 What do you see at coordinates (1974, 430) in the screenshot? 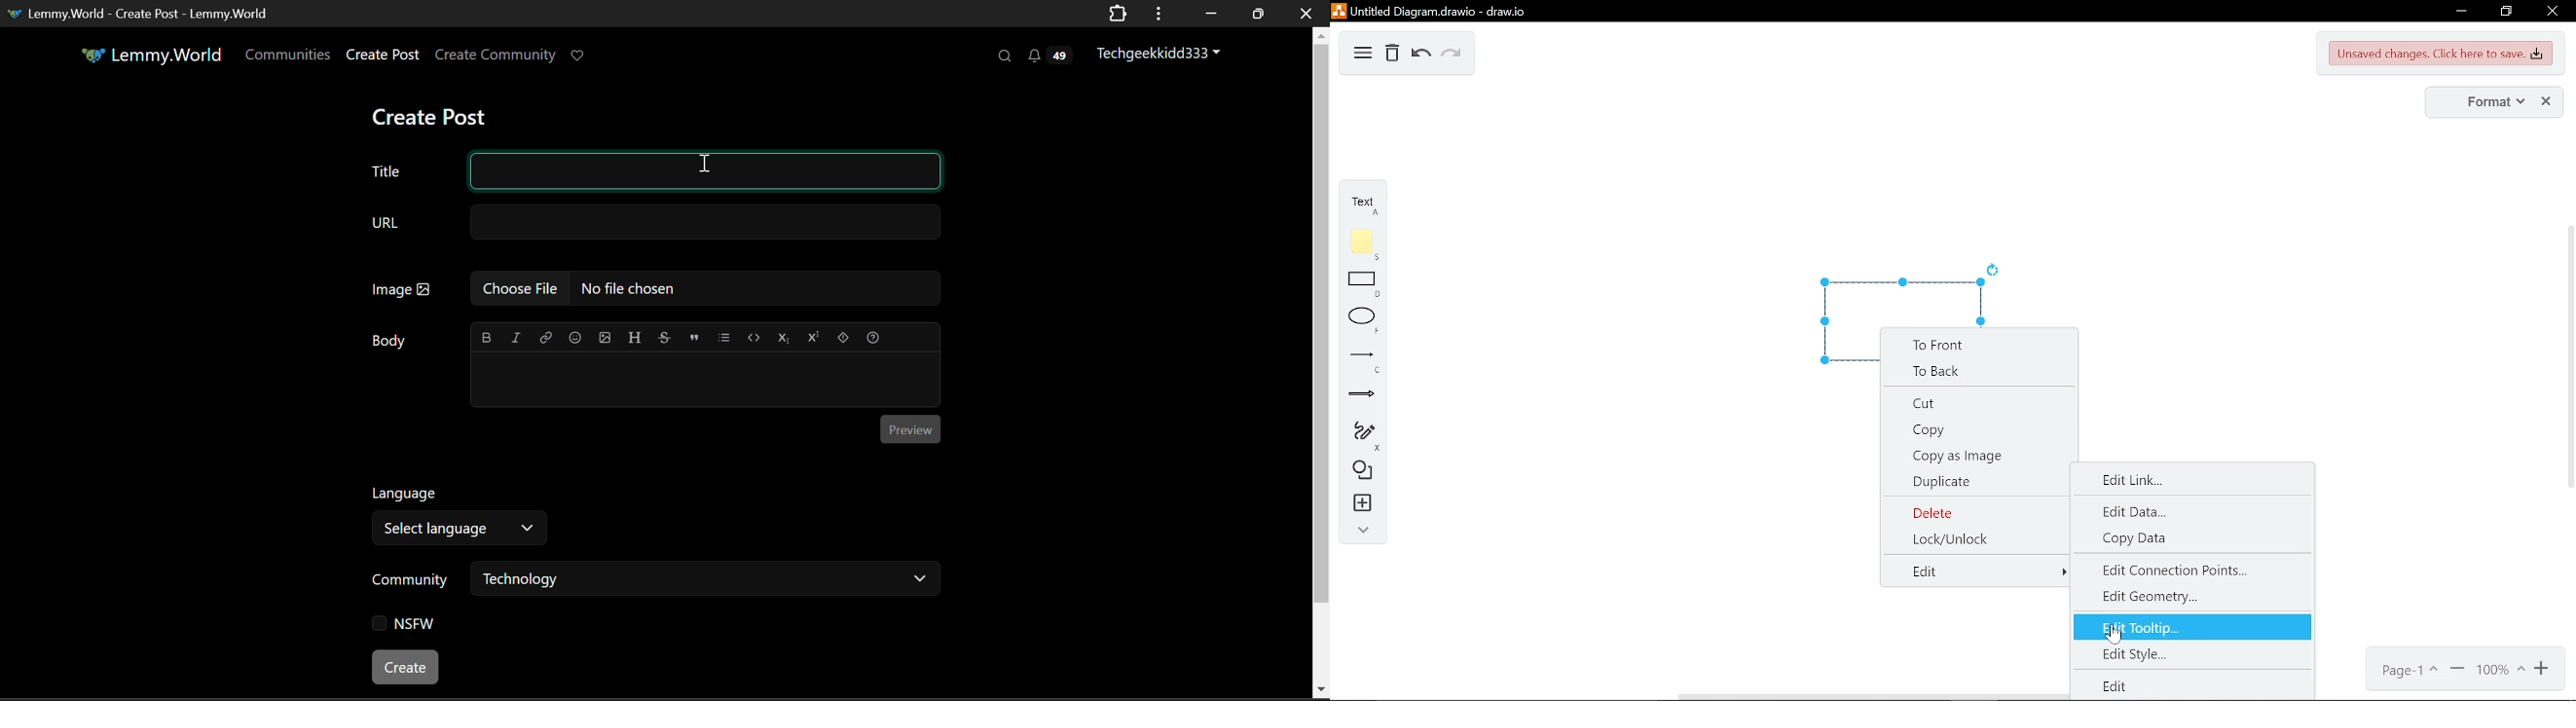
I see `copy` at bounding box center [1974, 430].